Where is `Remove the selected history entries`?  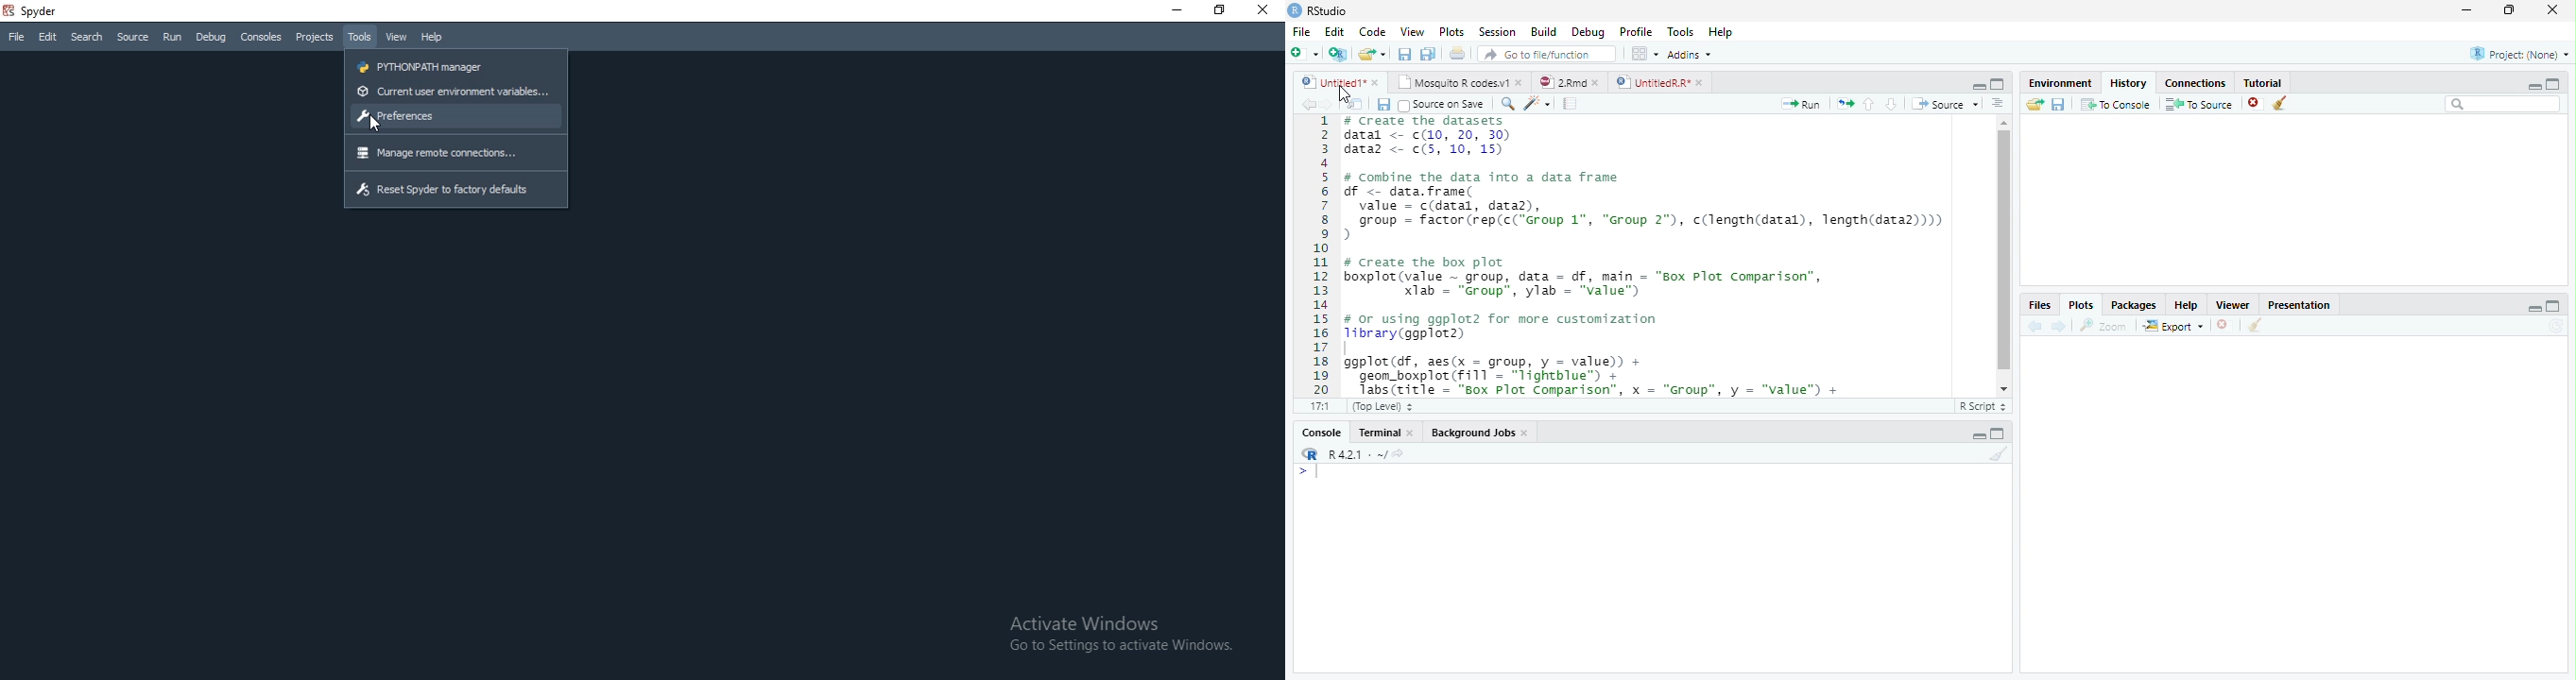
Remove the selected history entries is located at coordinates (2255, 103).